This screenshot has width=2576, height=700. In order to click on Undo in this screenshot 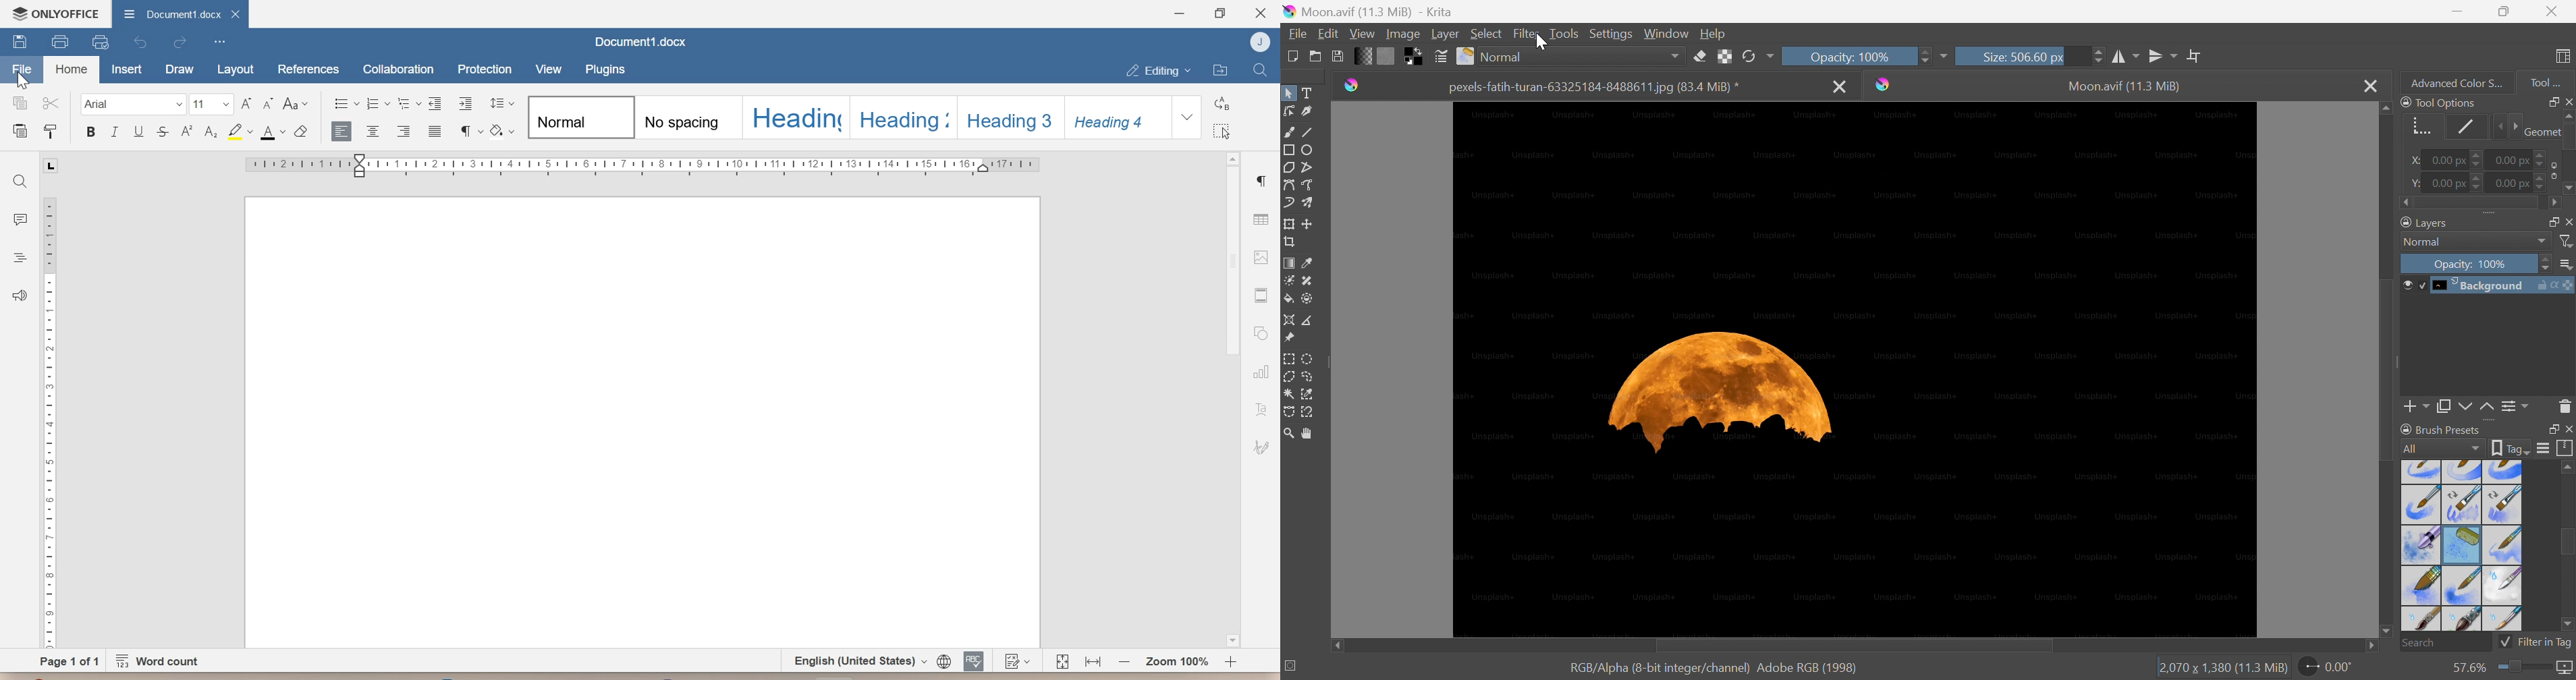, I will do `click(143, 42)`.